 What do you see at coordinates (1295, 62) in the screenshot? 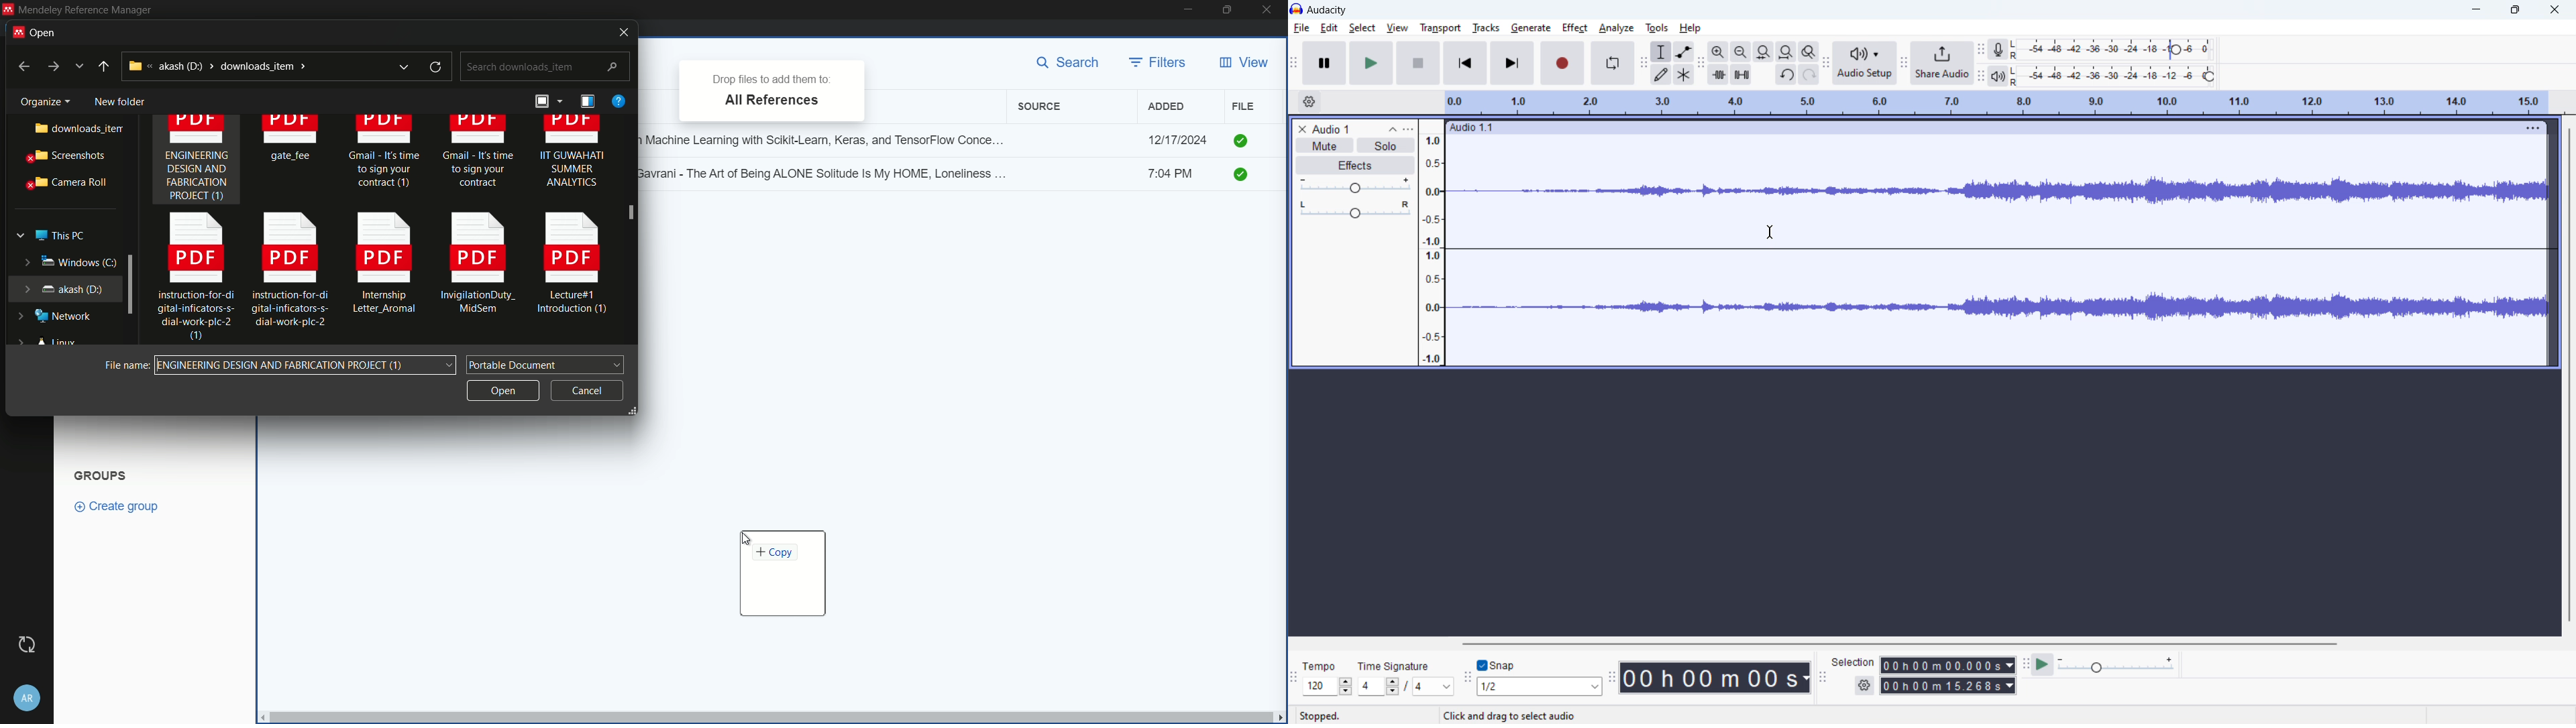
I see `transport toolbar` at bounding box center [1295, 62].